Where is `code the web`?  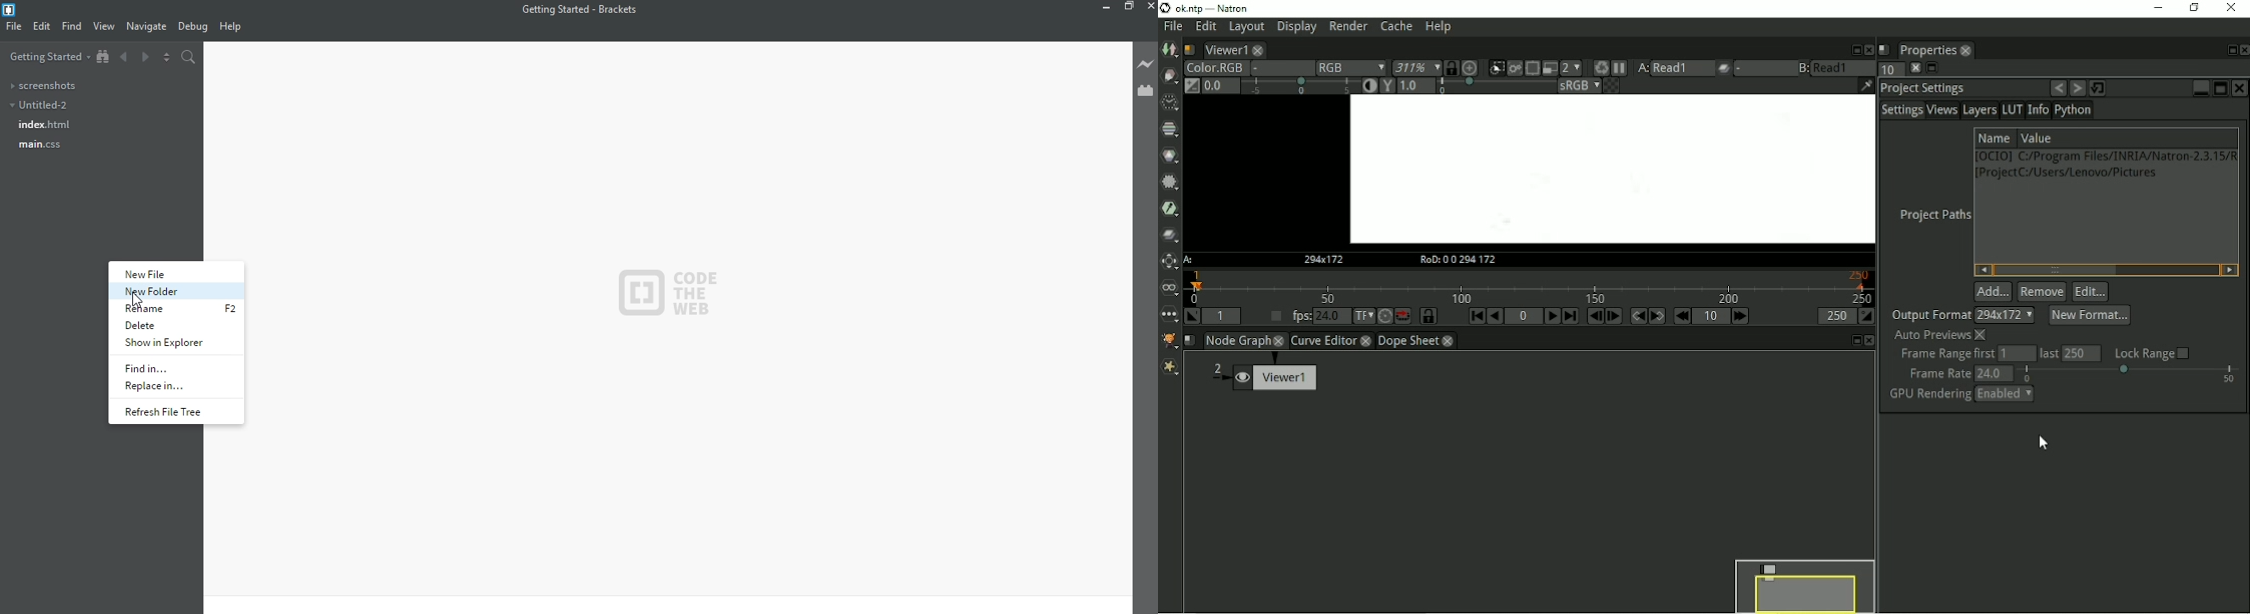 code the web is located at coordinates (670, 292).